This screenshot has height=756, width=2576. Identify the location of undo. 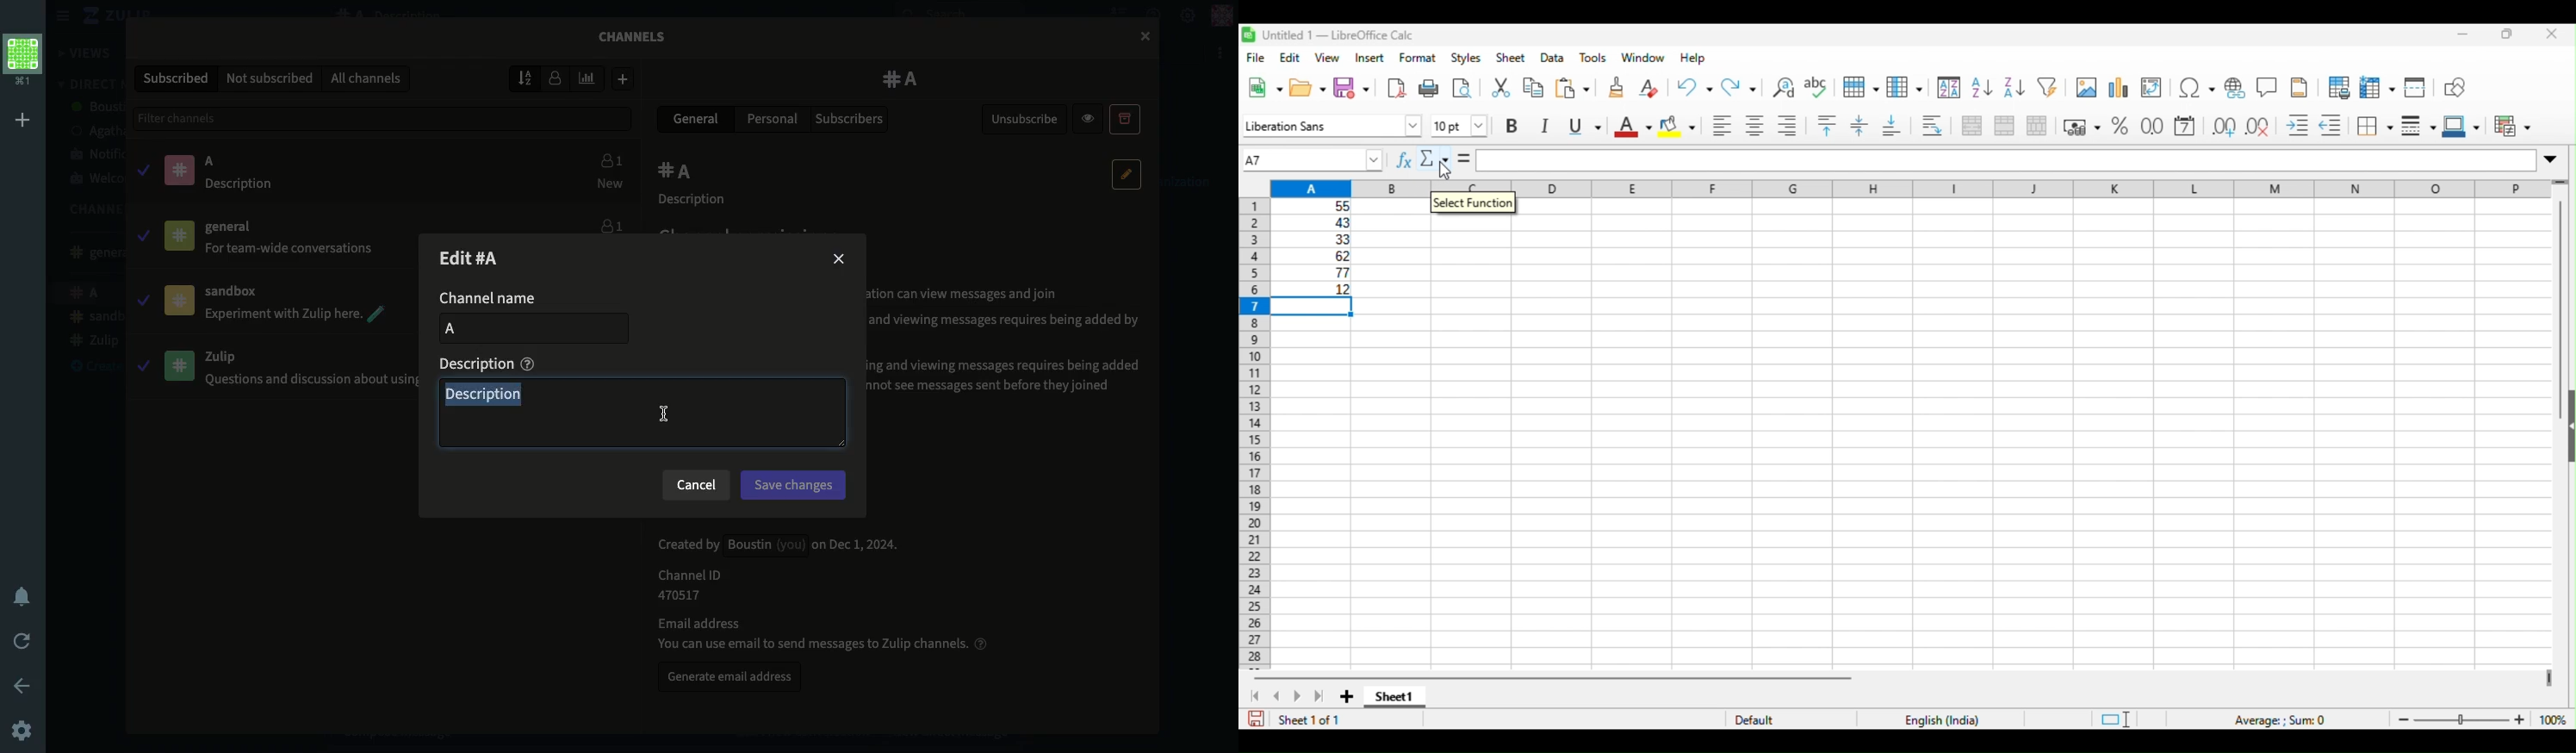
(1693, 89).